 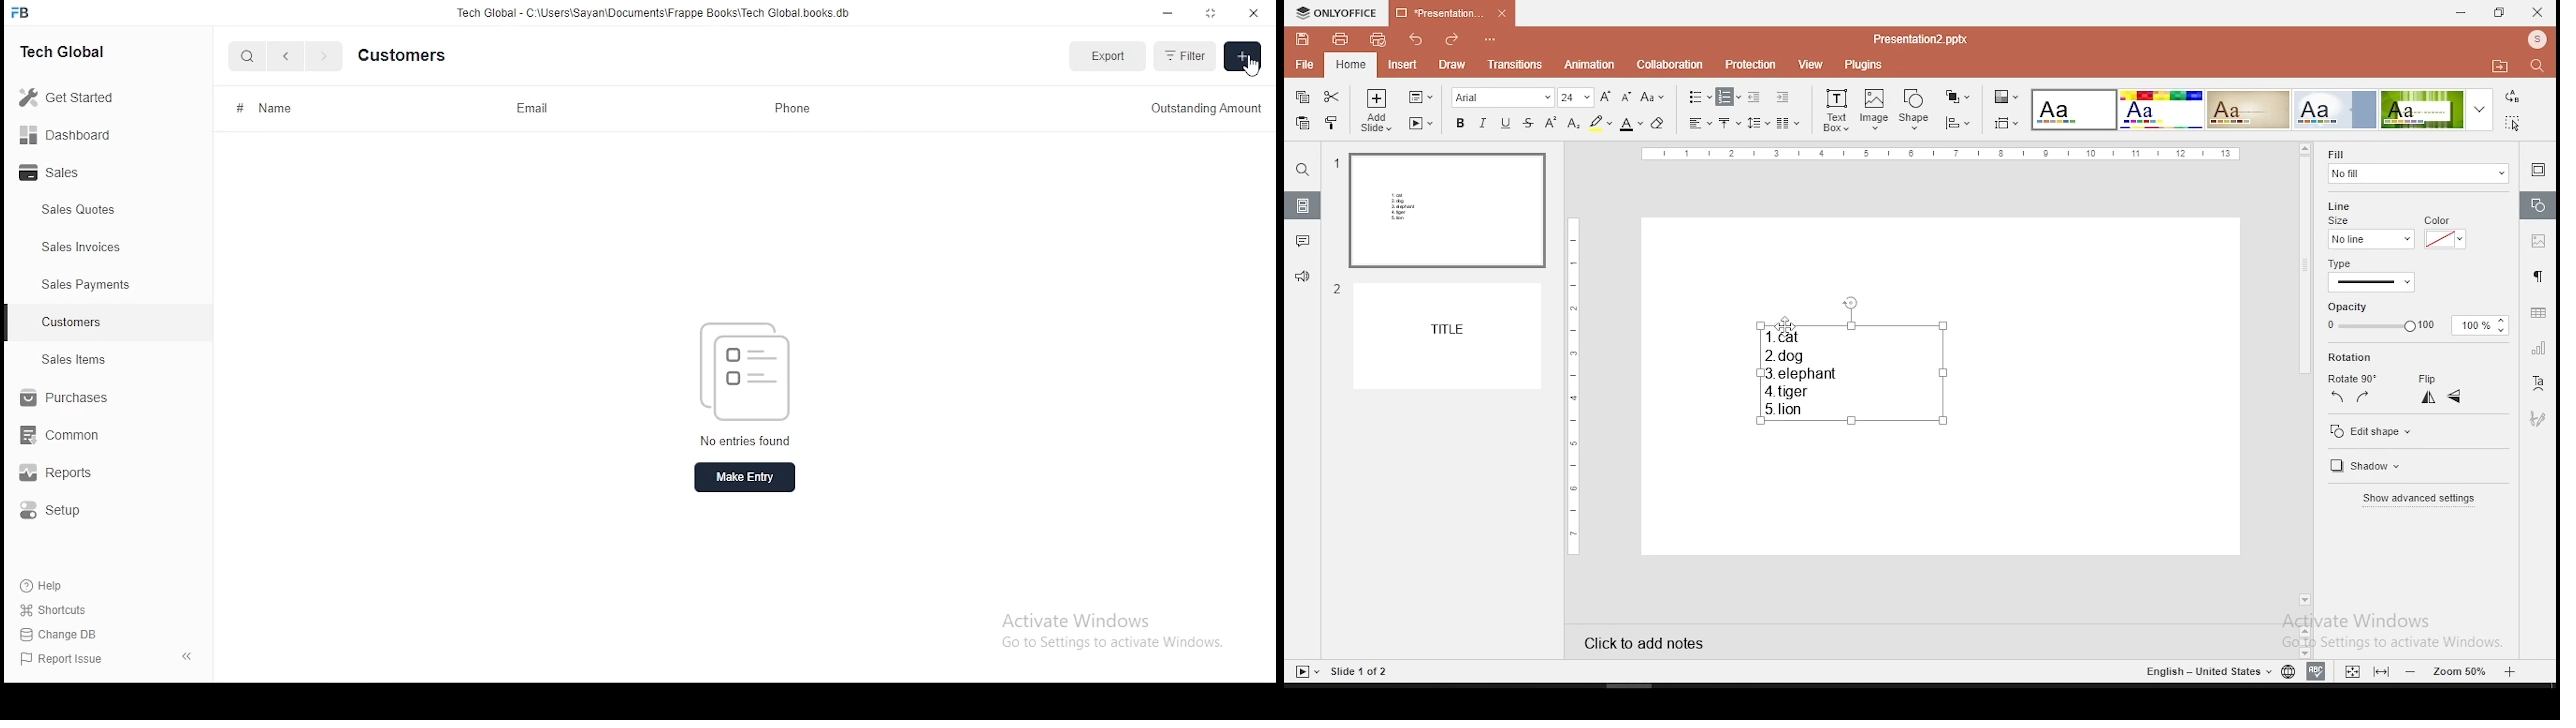 What do you see at coordinates (44, 589) in the screenshot?
I see `Help` at bounding box center [44, 589].